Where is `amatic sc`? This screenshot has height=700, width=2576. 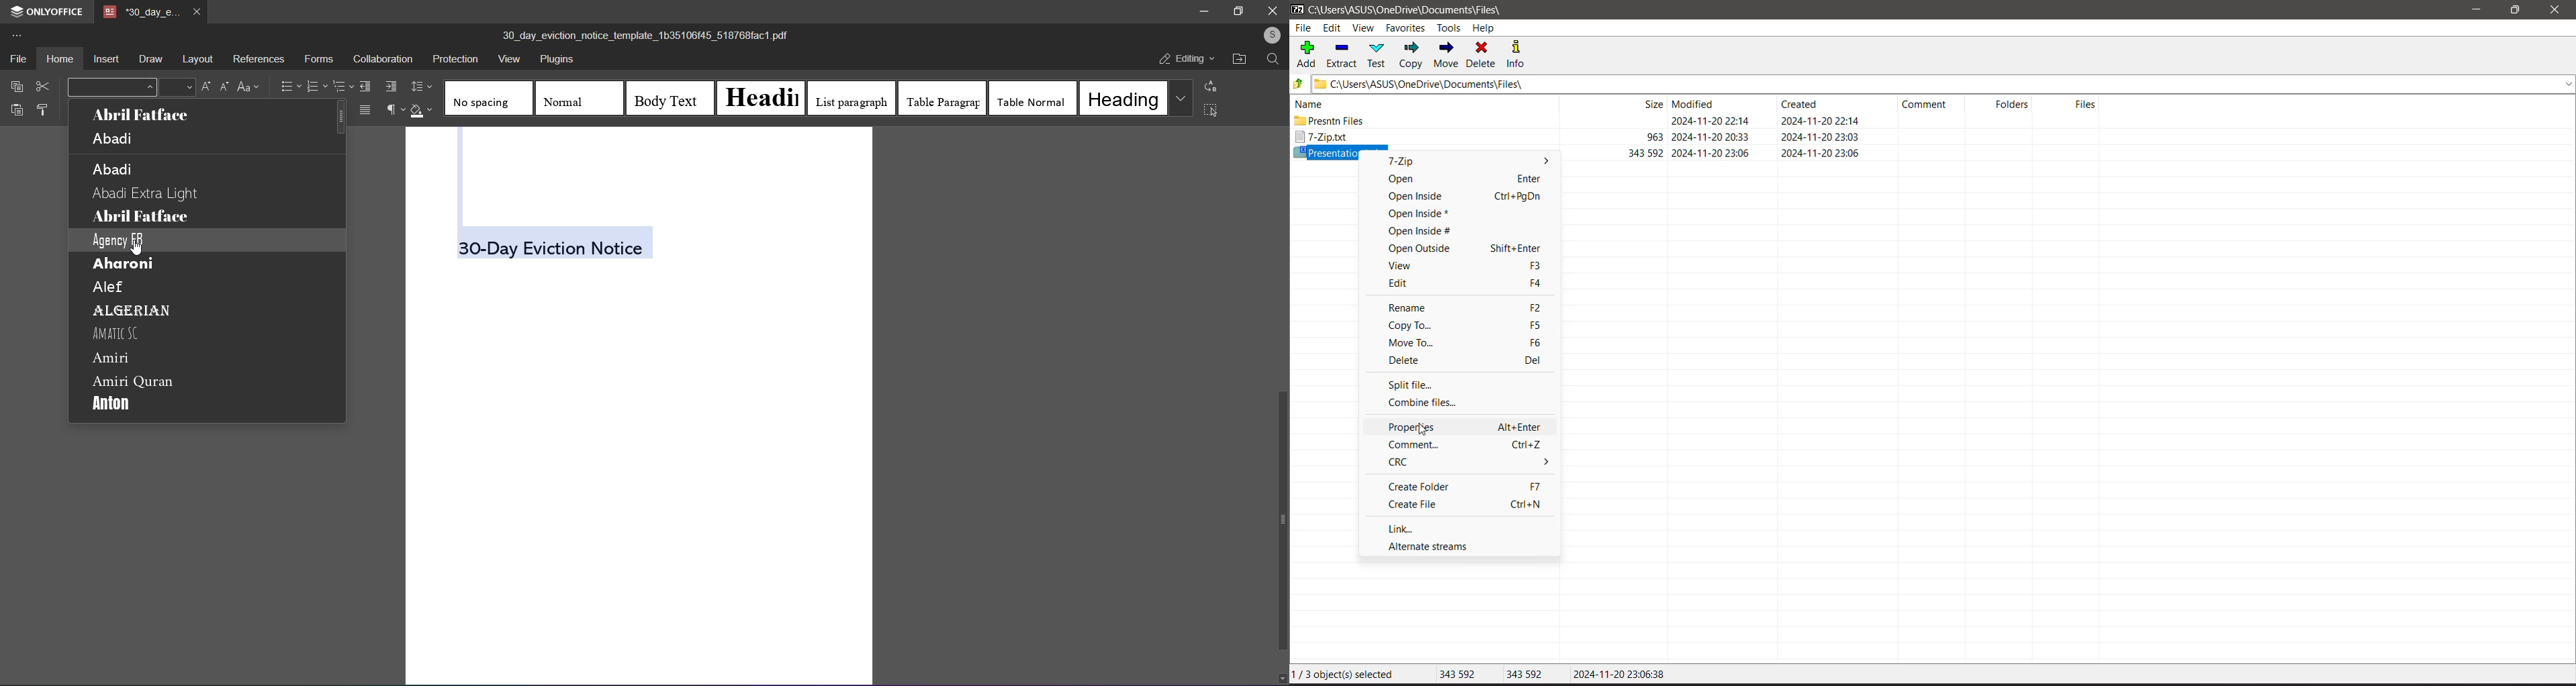
amatic sc is located at coordinates (115, 335).